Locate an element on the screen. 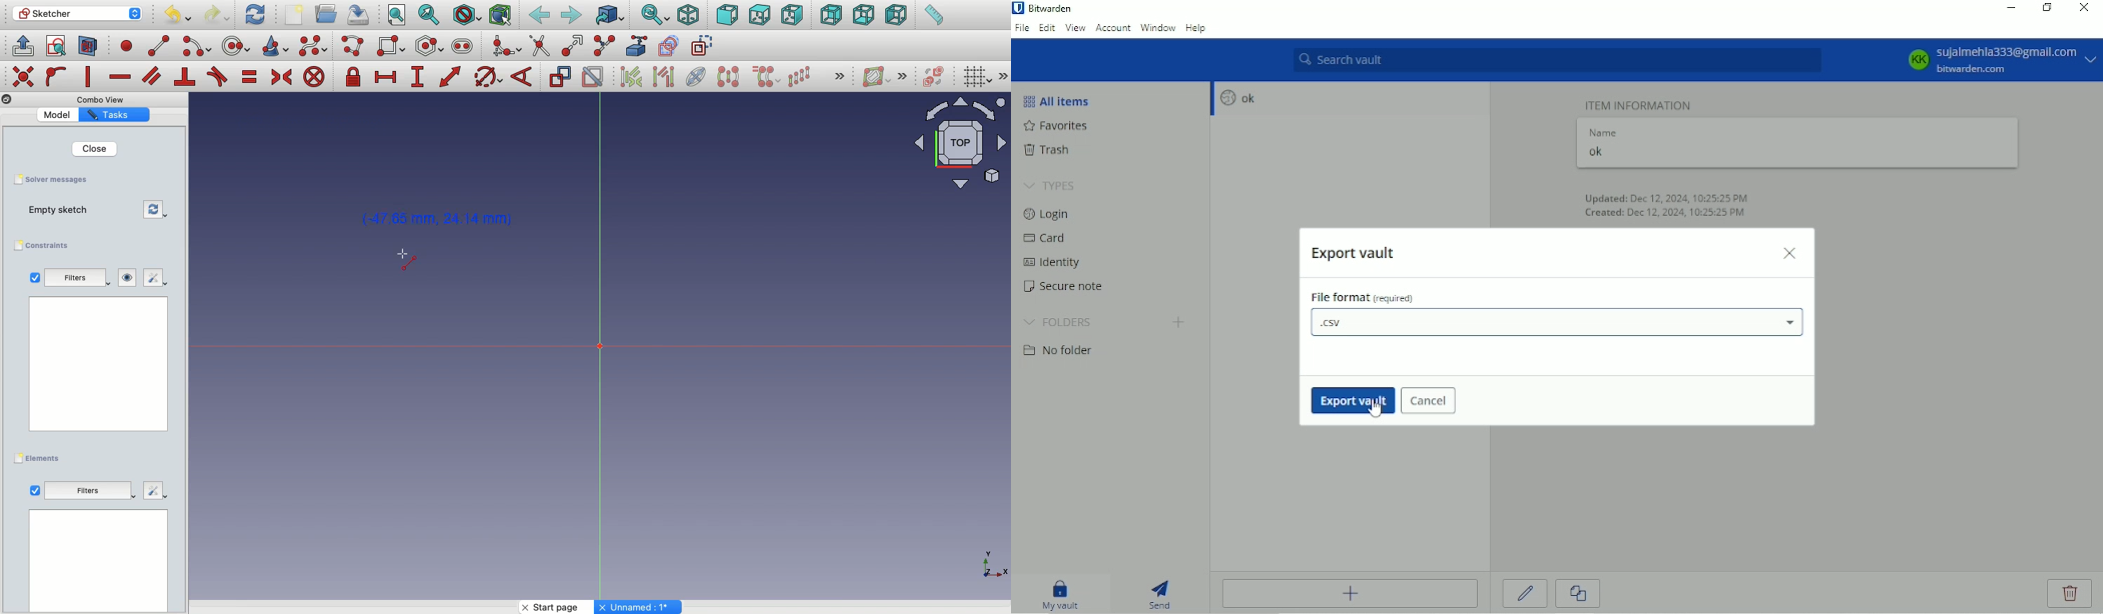 This screenshot has height=616, width=2128.  is located at coordinates (155, 492).